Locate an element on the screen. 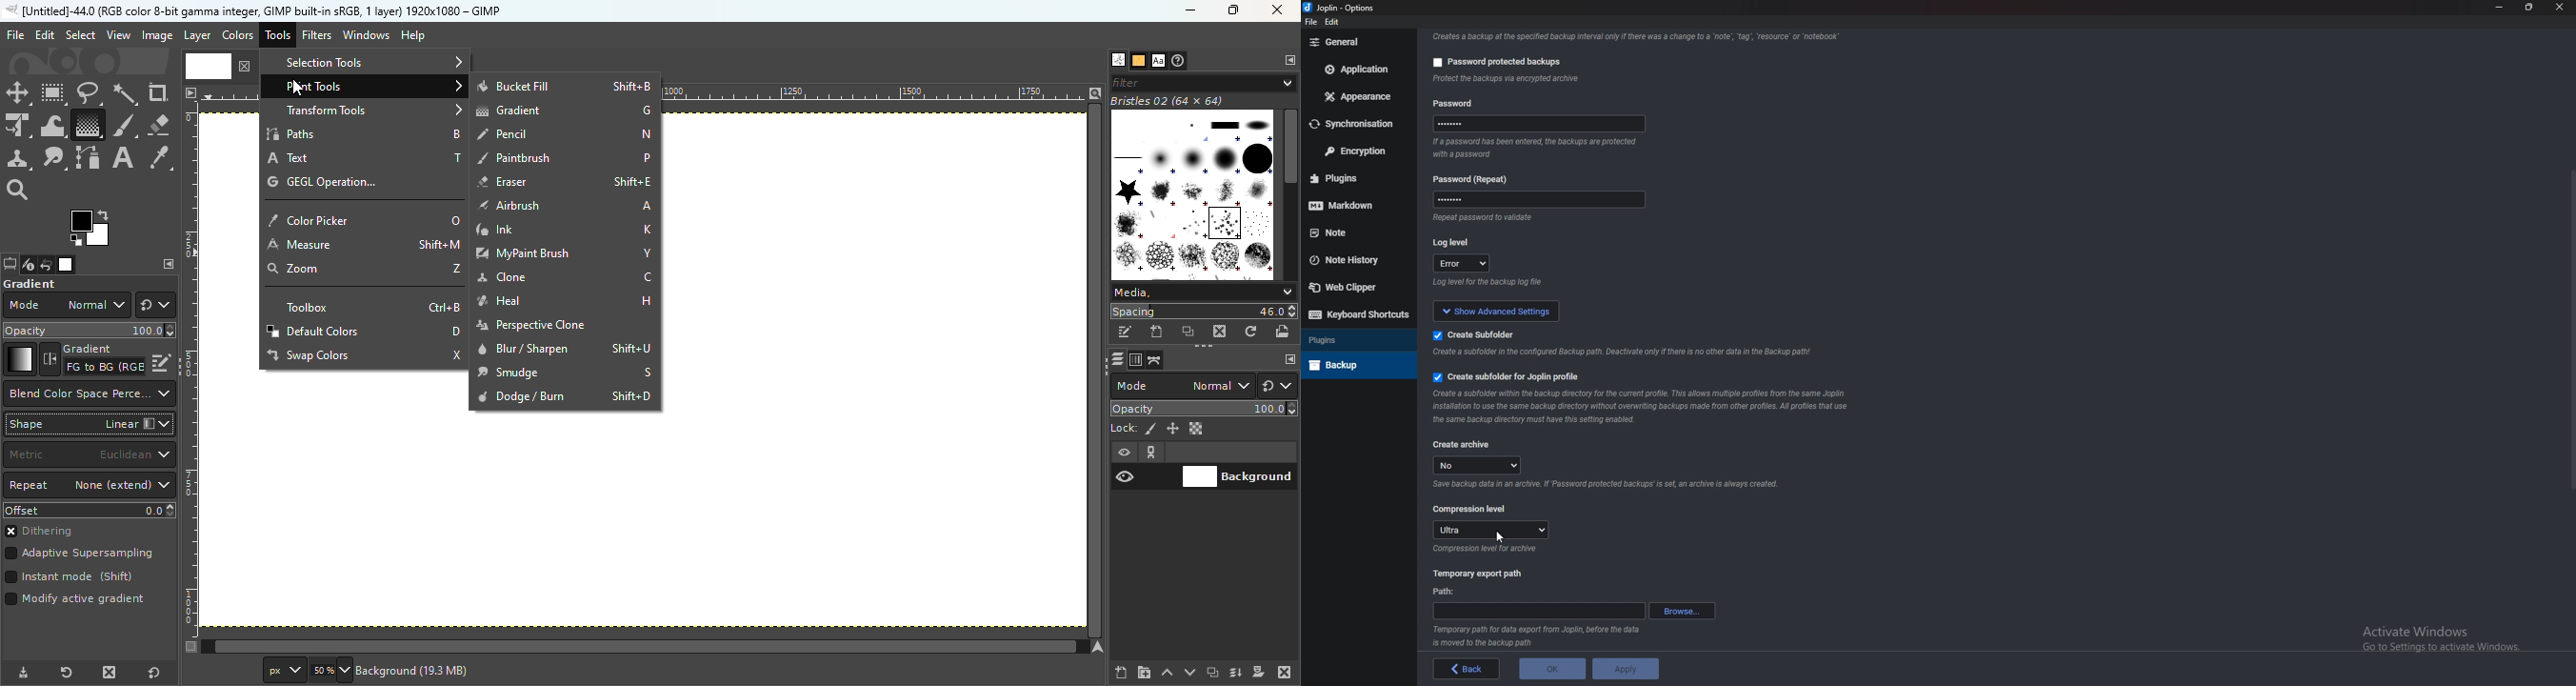  Layer is located at coordinates (196, 36).